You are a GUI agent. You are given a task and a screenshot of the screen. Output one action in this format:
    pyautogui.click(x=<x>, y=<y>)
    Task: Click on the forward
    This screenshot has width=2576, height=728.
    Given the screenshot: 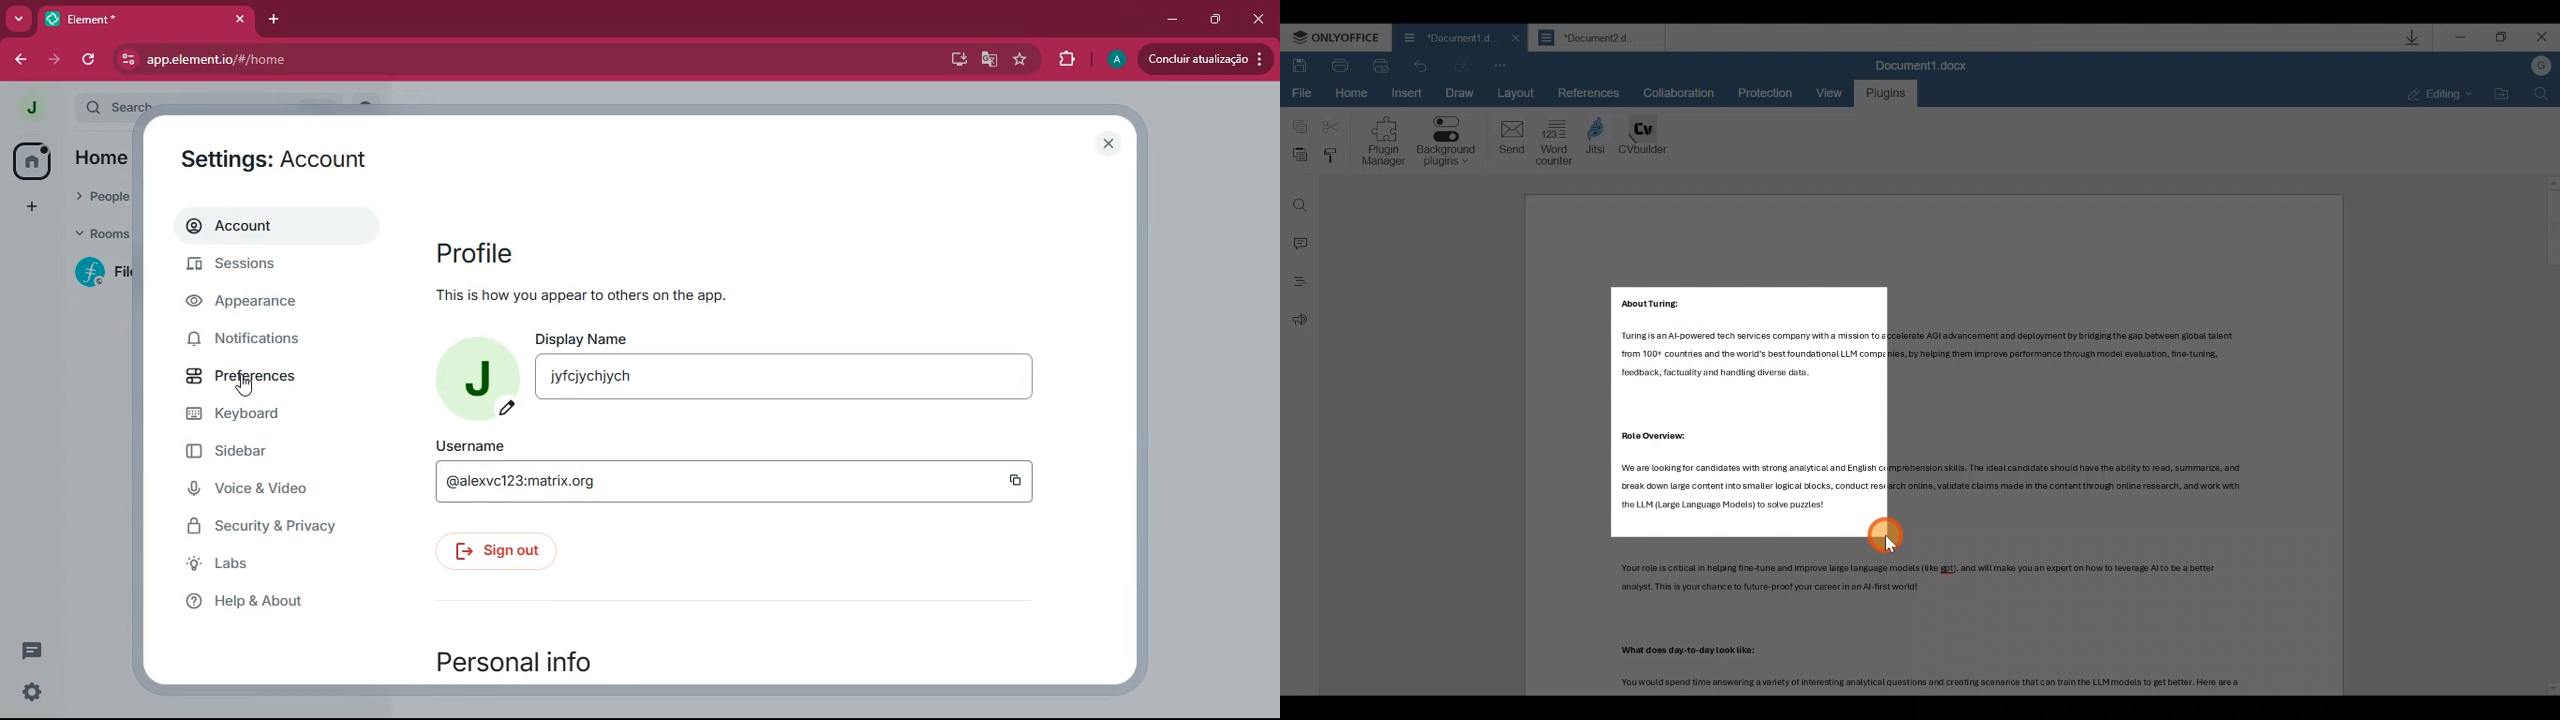 What is the action you would take?
    pyautogui.click(x=54, y=58)
    